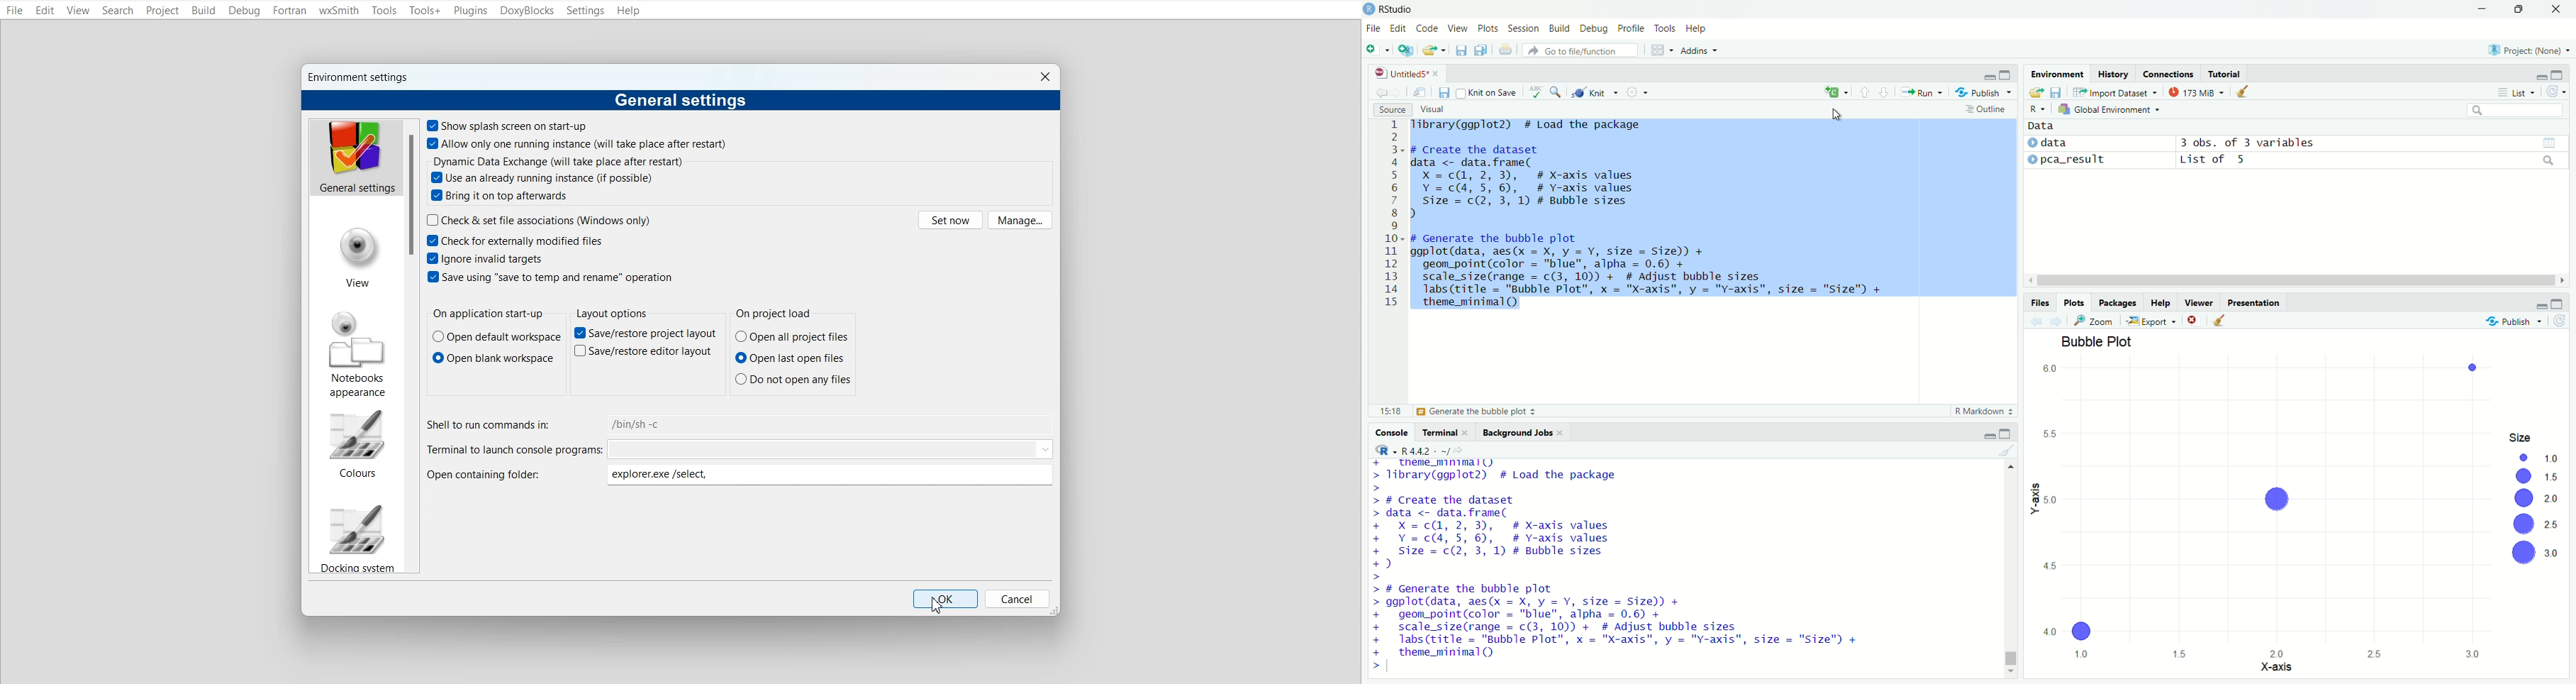 This screenshot has height=700, width=2576. I want to click on maximize, so click(2559, 73).